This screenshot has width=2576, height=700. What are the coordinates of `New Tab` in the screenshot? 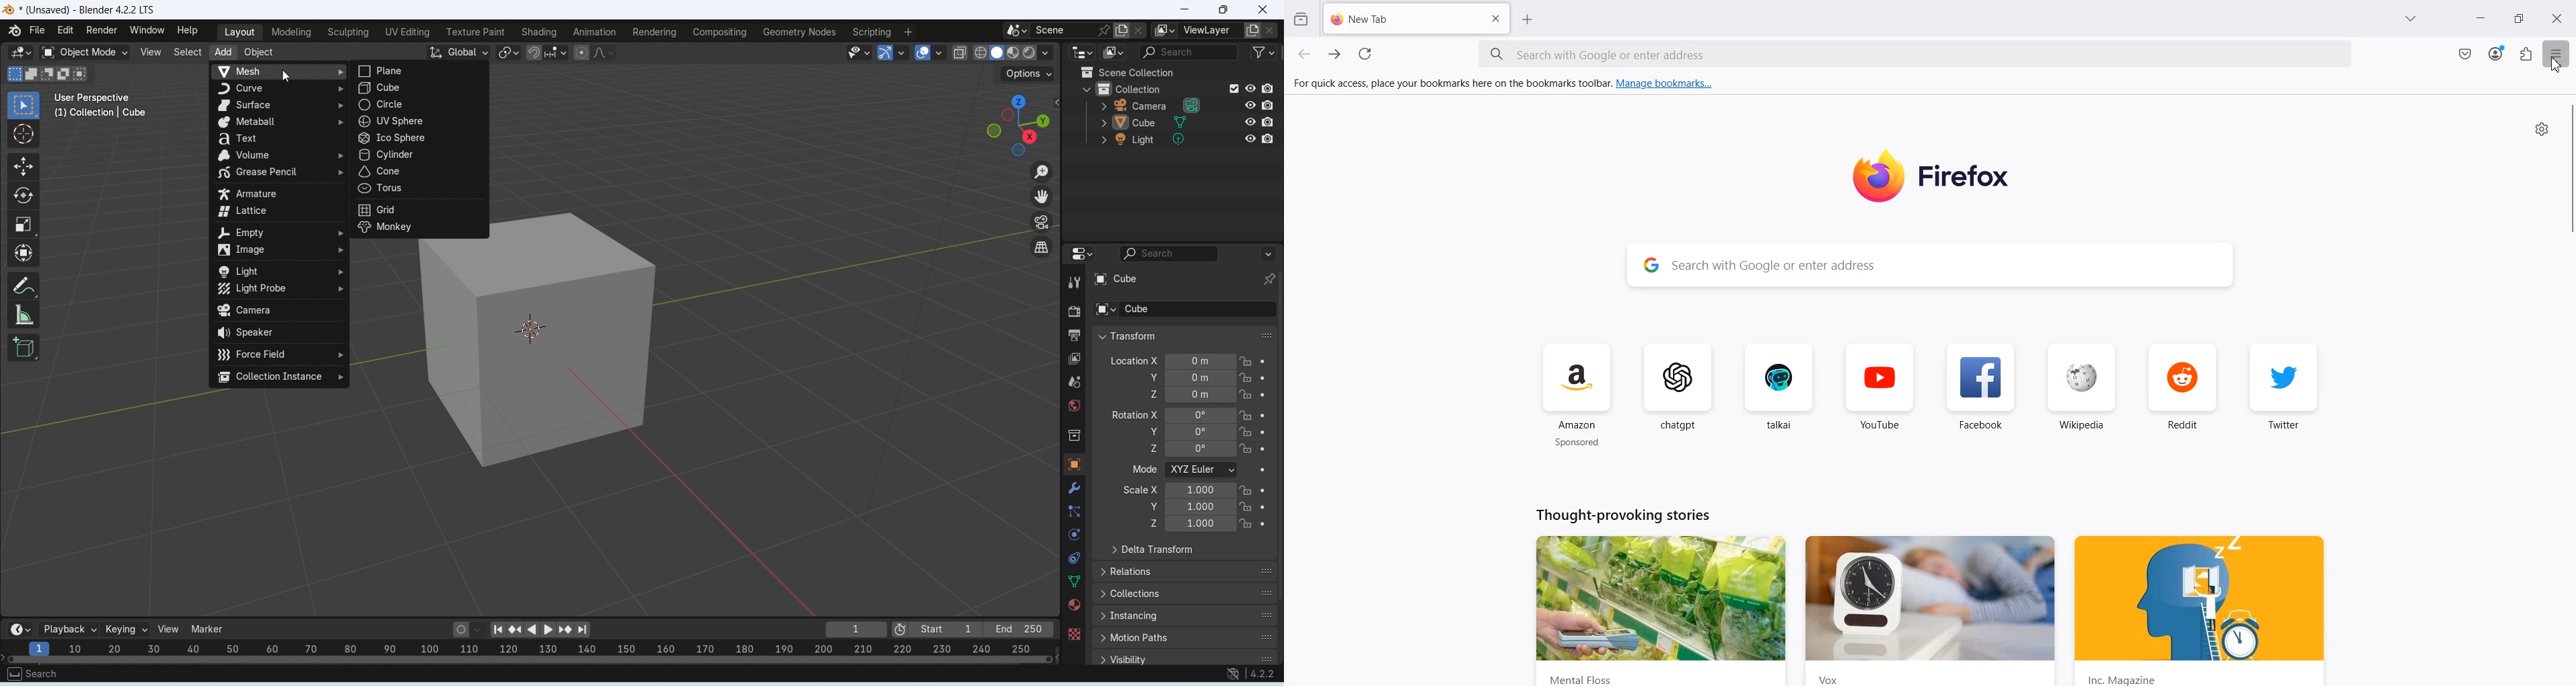 It's located at (1528, 19).